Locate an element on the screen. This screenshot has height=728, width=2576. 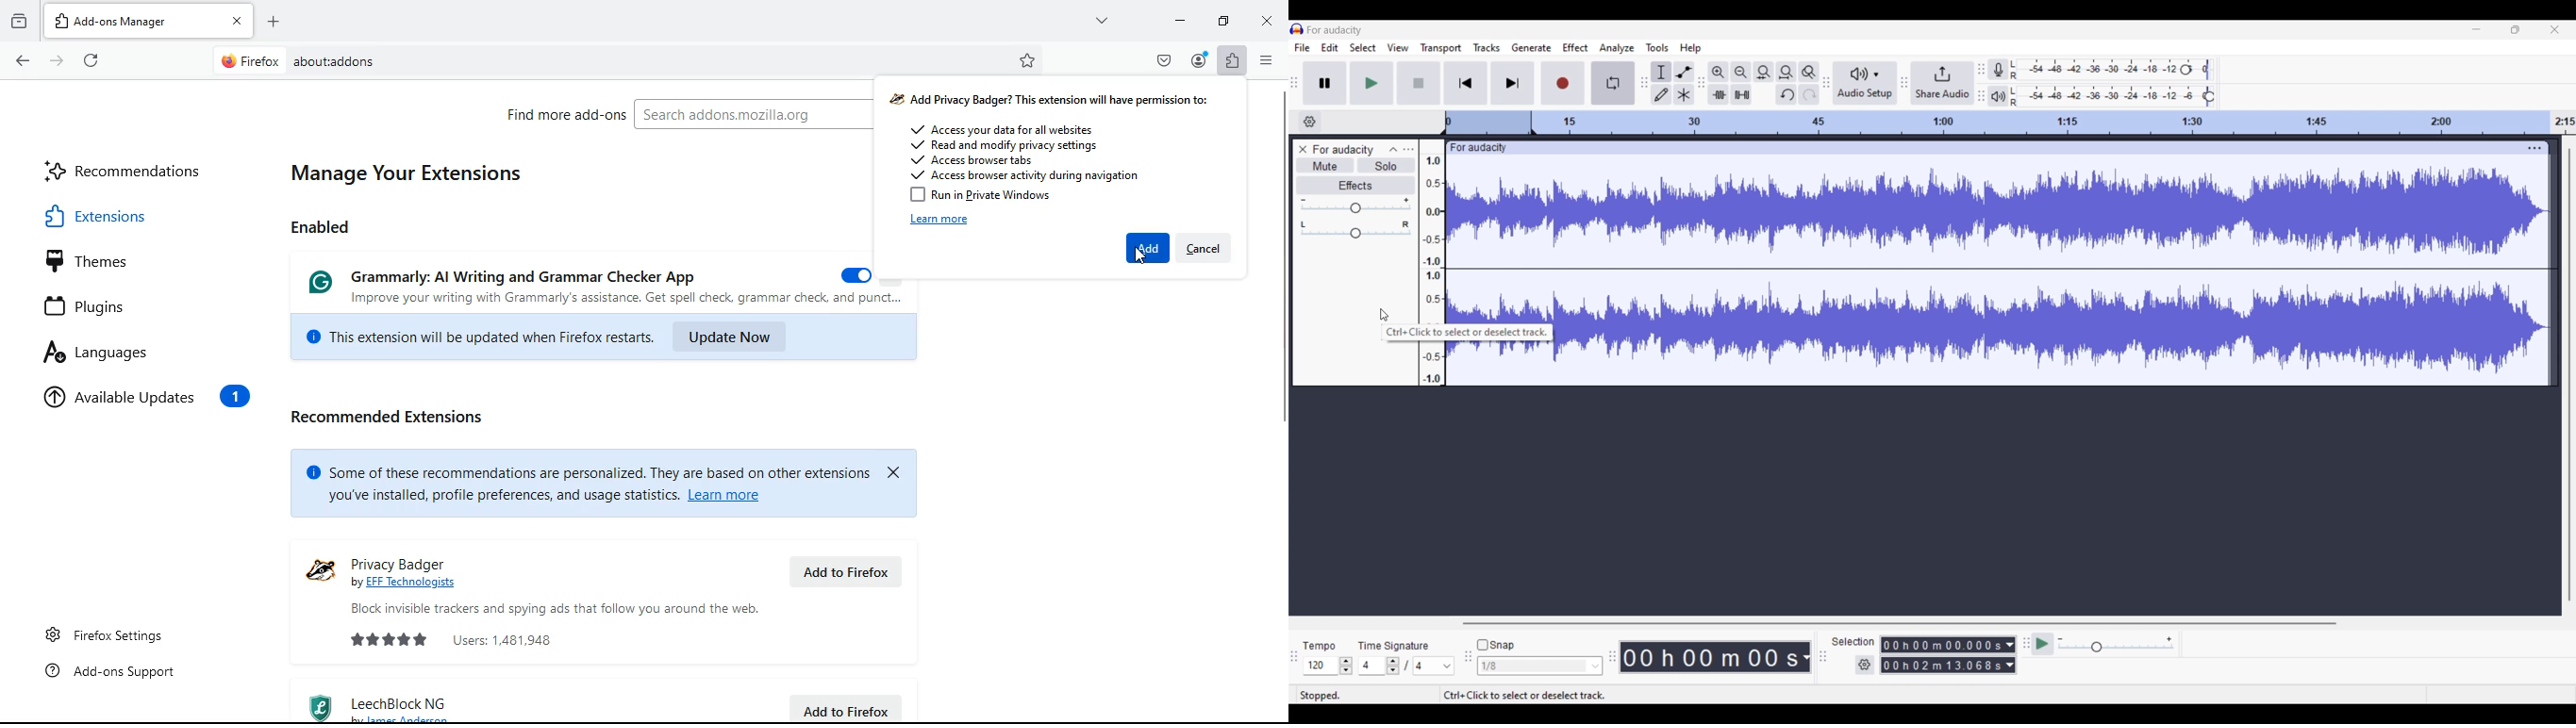
Max. playback speed is located at coordinates (2169, 640).